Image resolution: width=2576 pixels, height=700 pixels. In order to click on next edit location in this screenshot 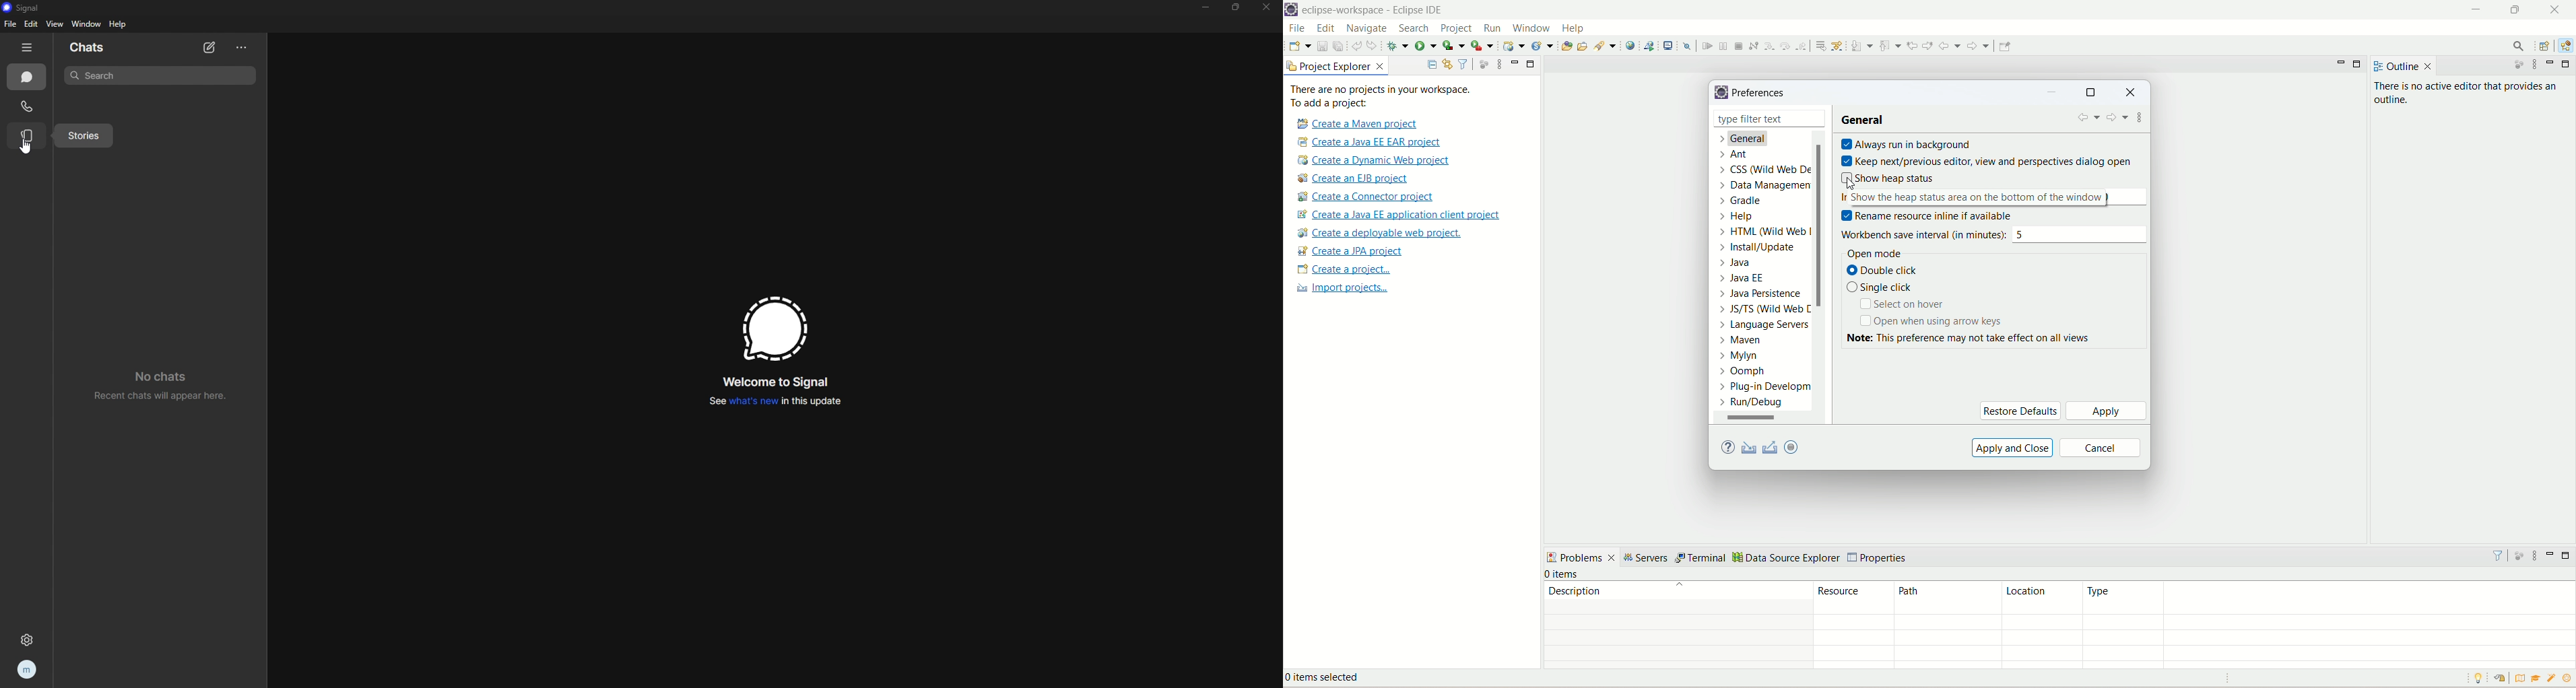, I will do `click(1927, 44)`.